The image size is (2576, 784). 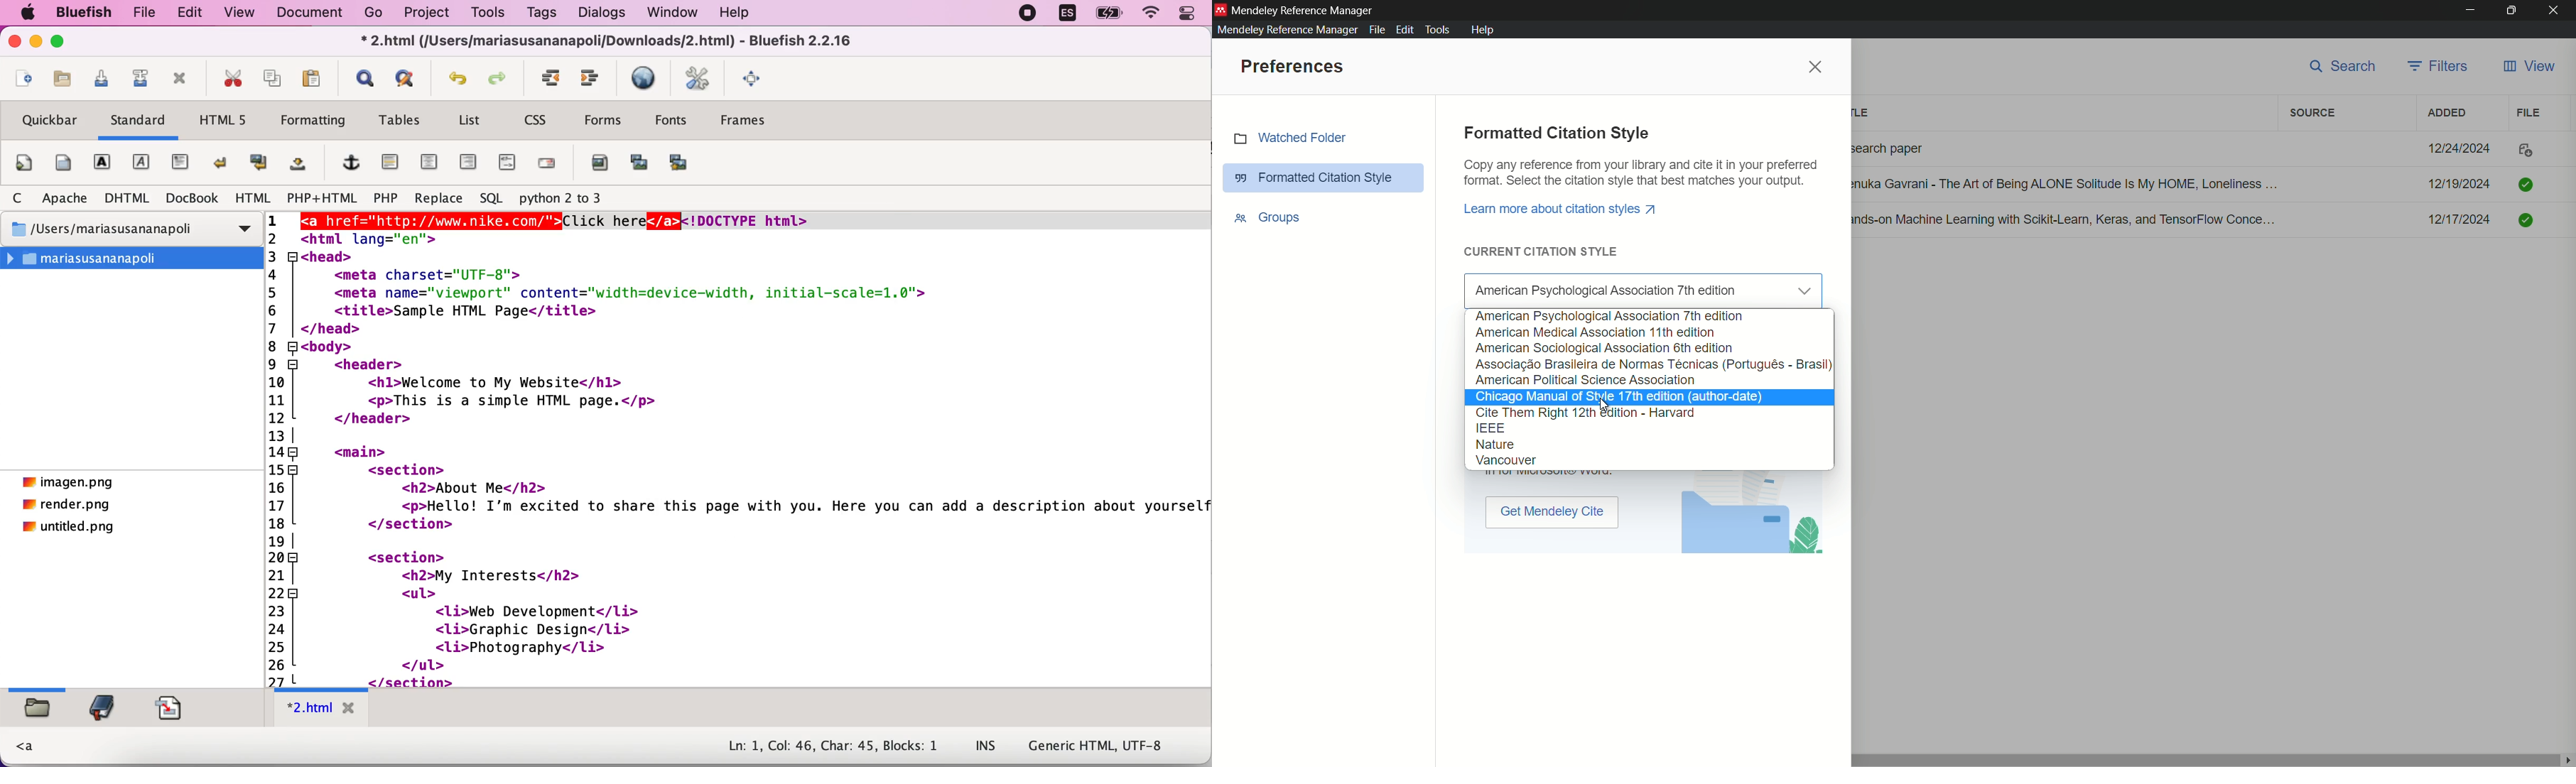 What do you see at coordinates (1817, 70) in the screenshot?
I see `close` at bounding box center [1817, 70].